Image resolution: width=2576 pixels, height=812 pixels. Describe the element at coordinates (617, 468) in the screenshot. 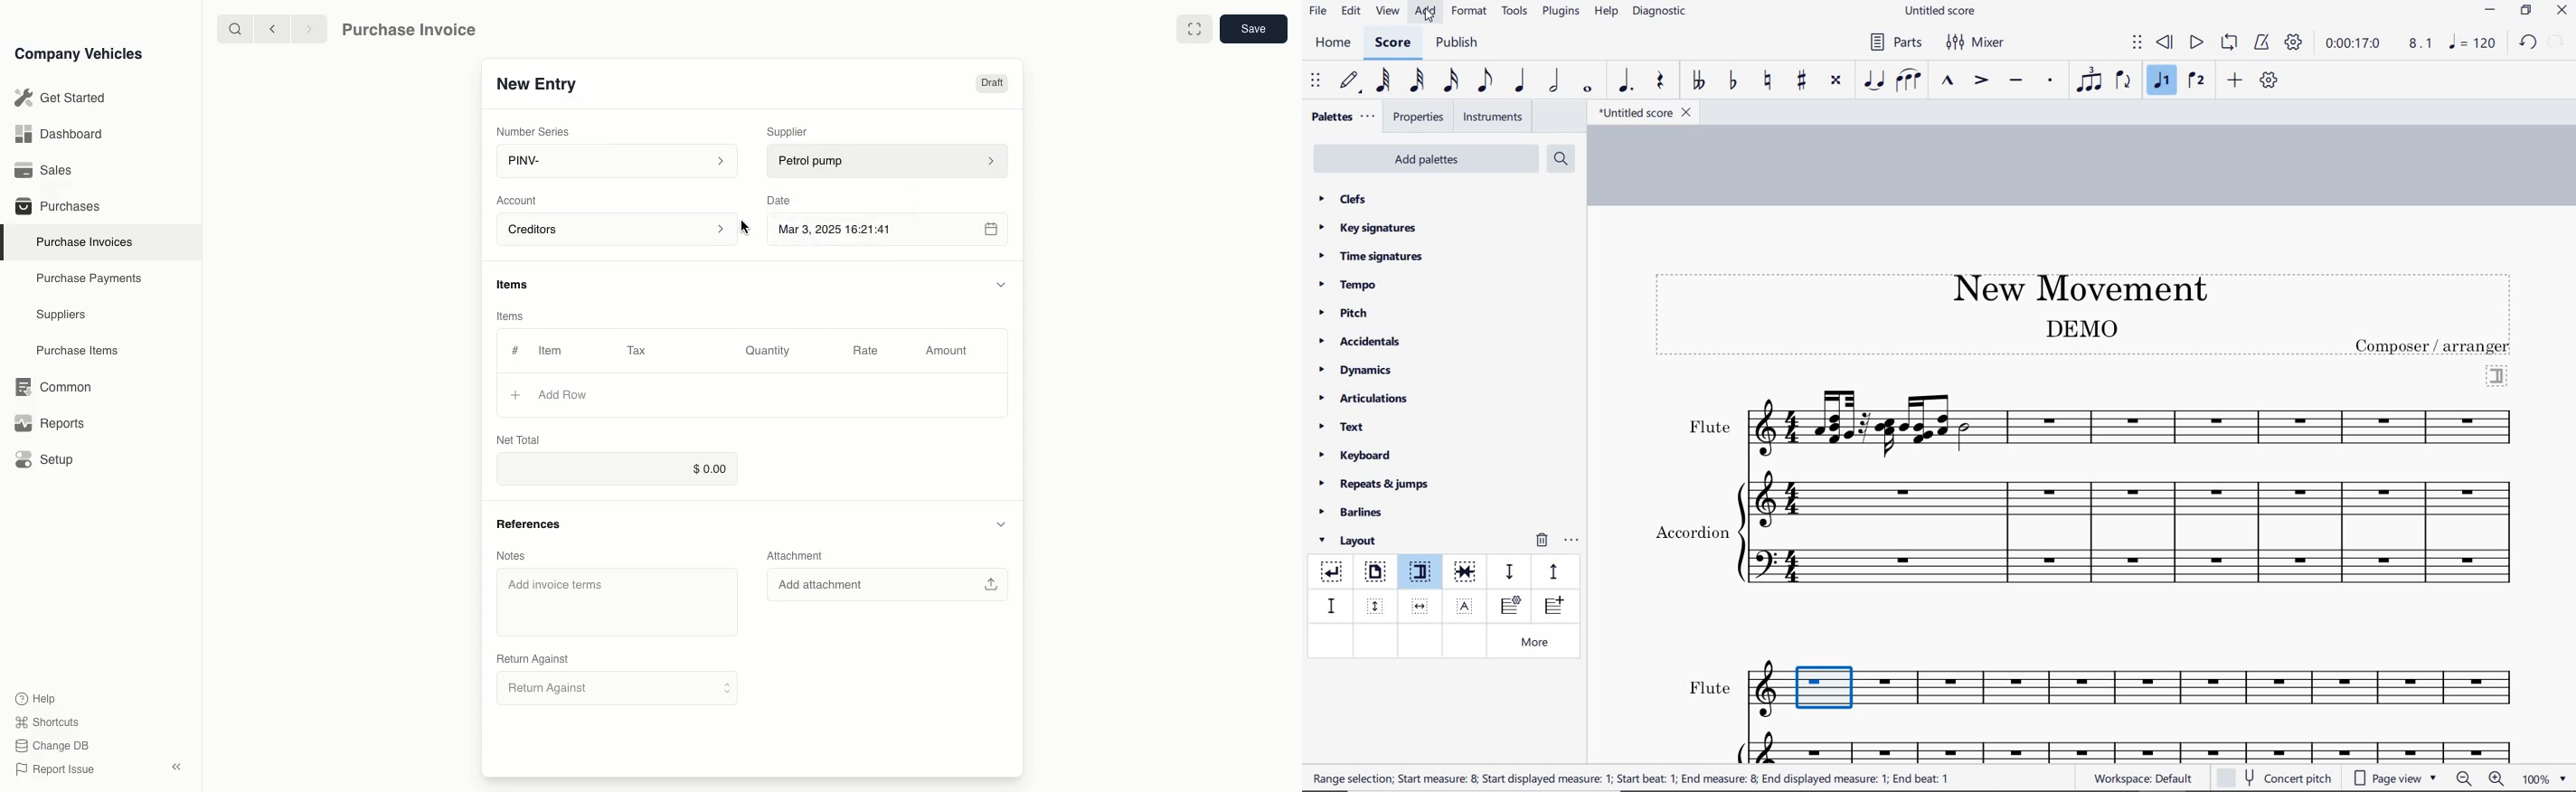

I see `$0.00` at that location.